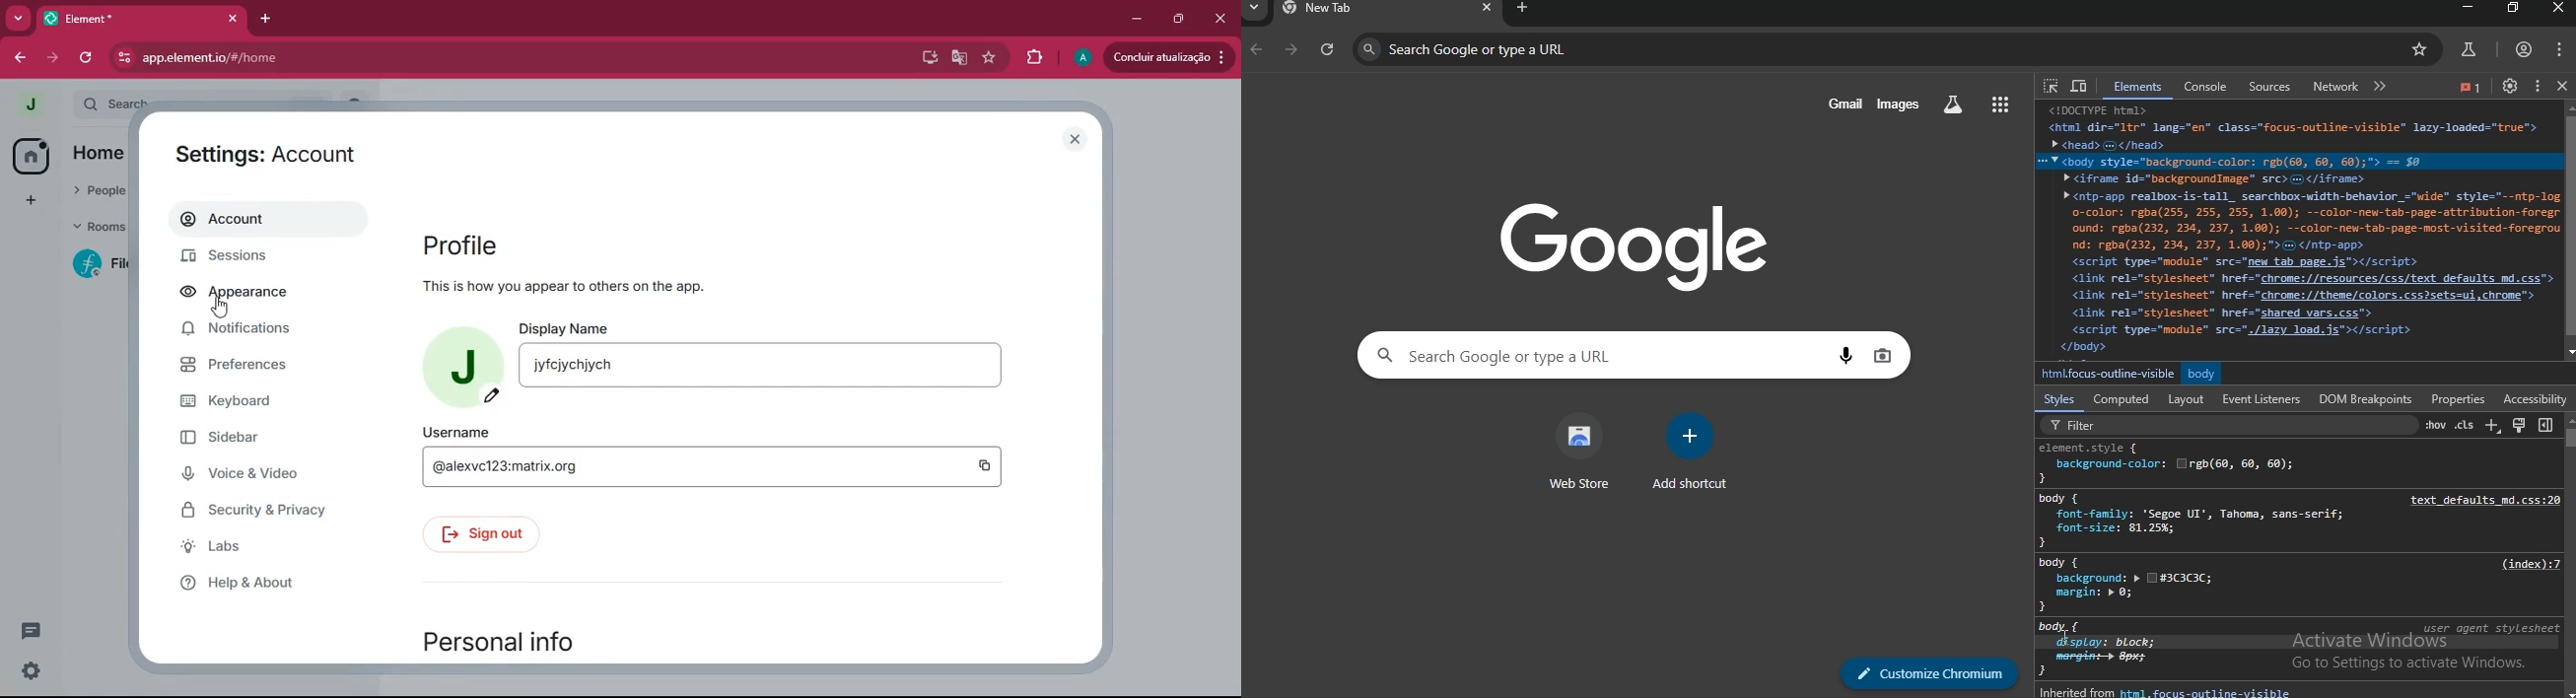 The image size is (2576, 700). What do you see at coordinates (96, 225) in the screenshot?
I see `rooms` at bounding box center [96, 225].